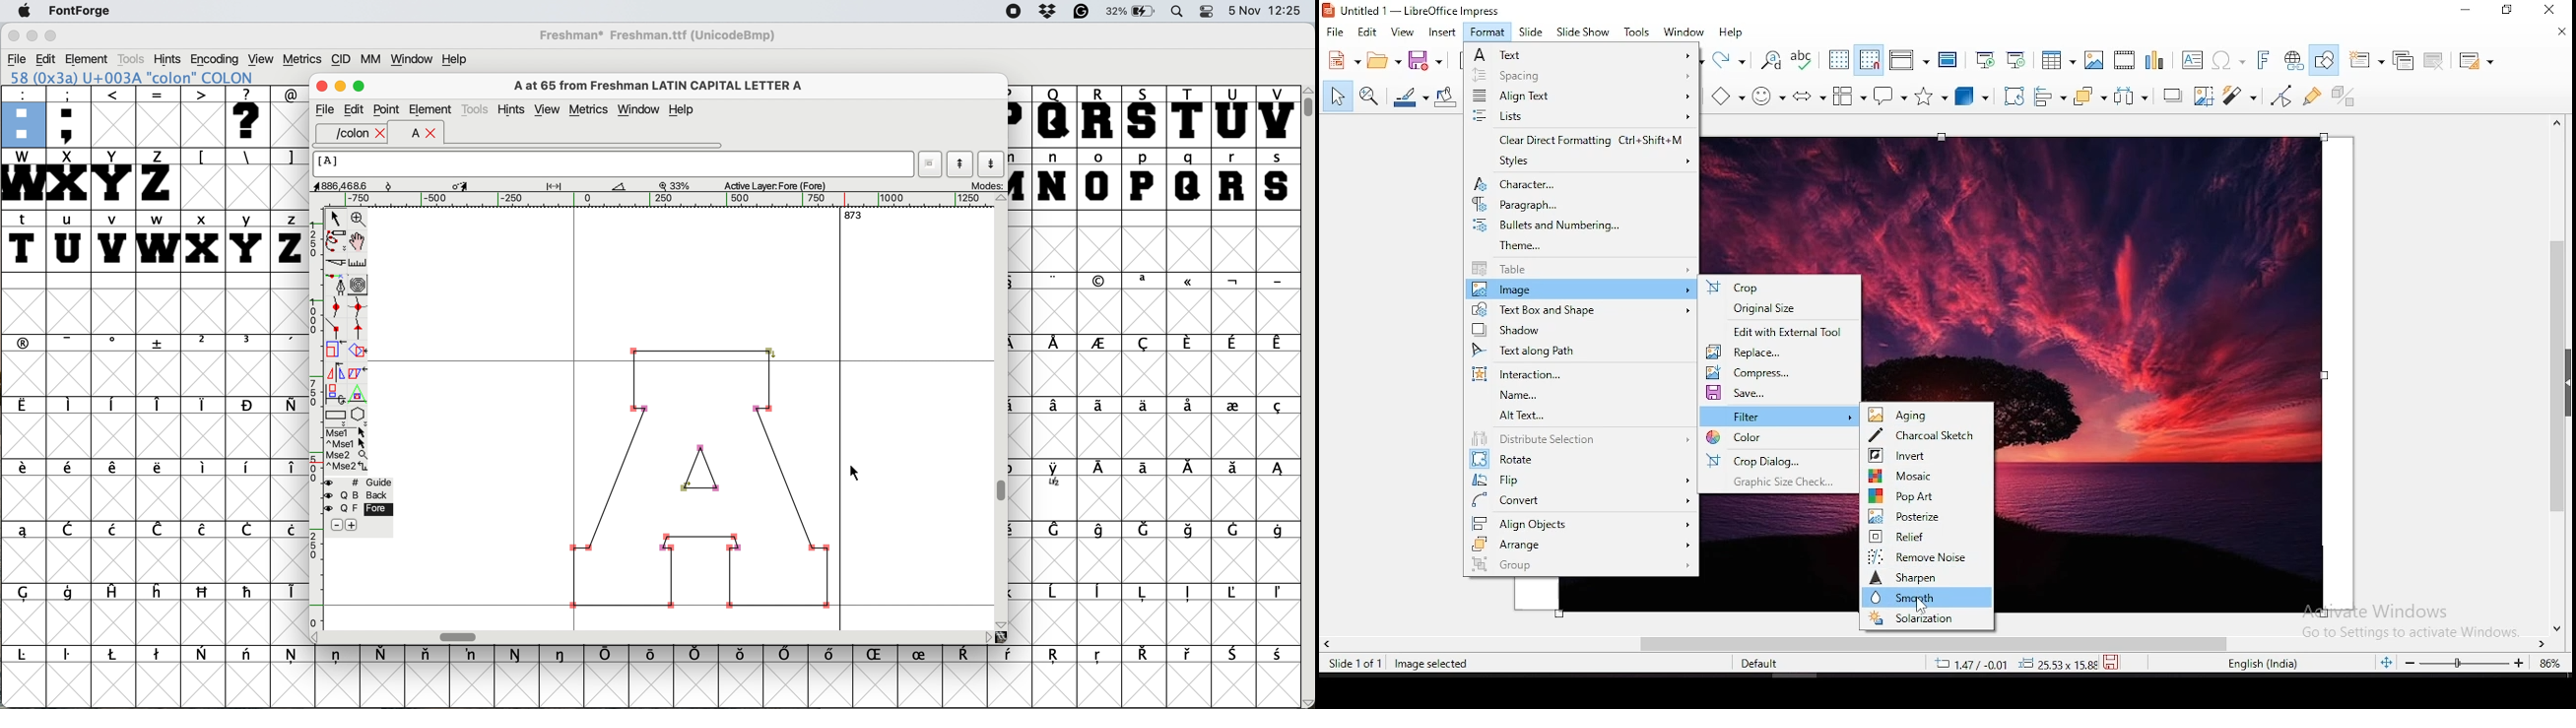  What do you see at coordinates (925, 653) in the screenshot?
I see `symbol` at bounding box center [925, 653].